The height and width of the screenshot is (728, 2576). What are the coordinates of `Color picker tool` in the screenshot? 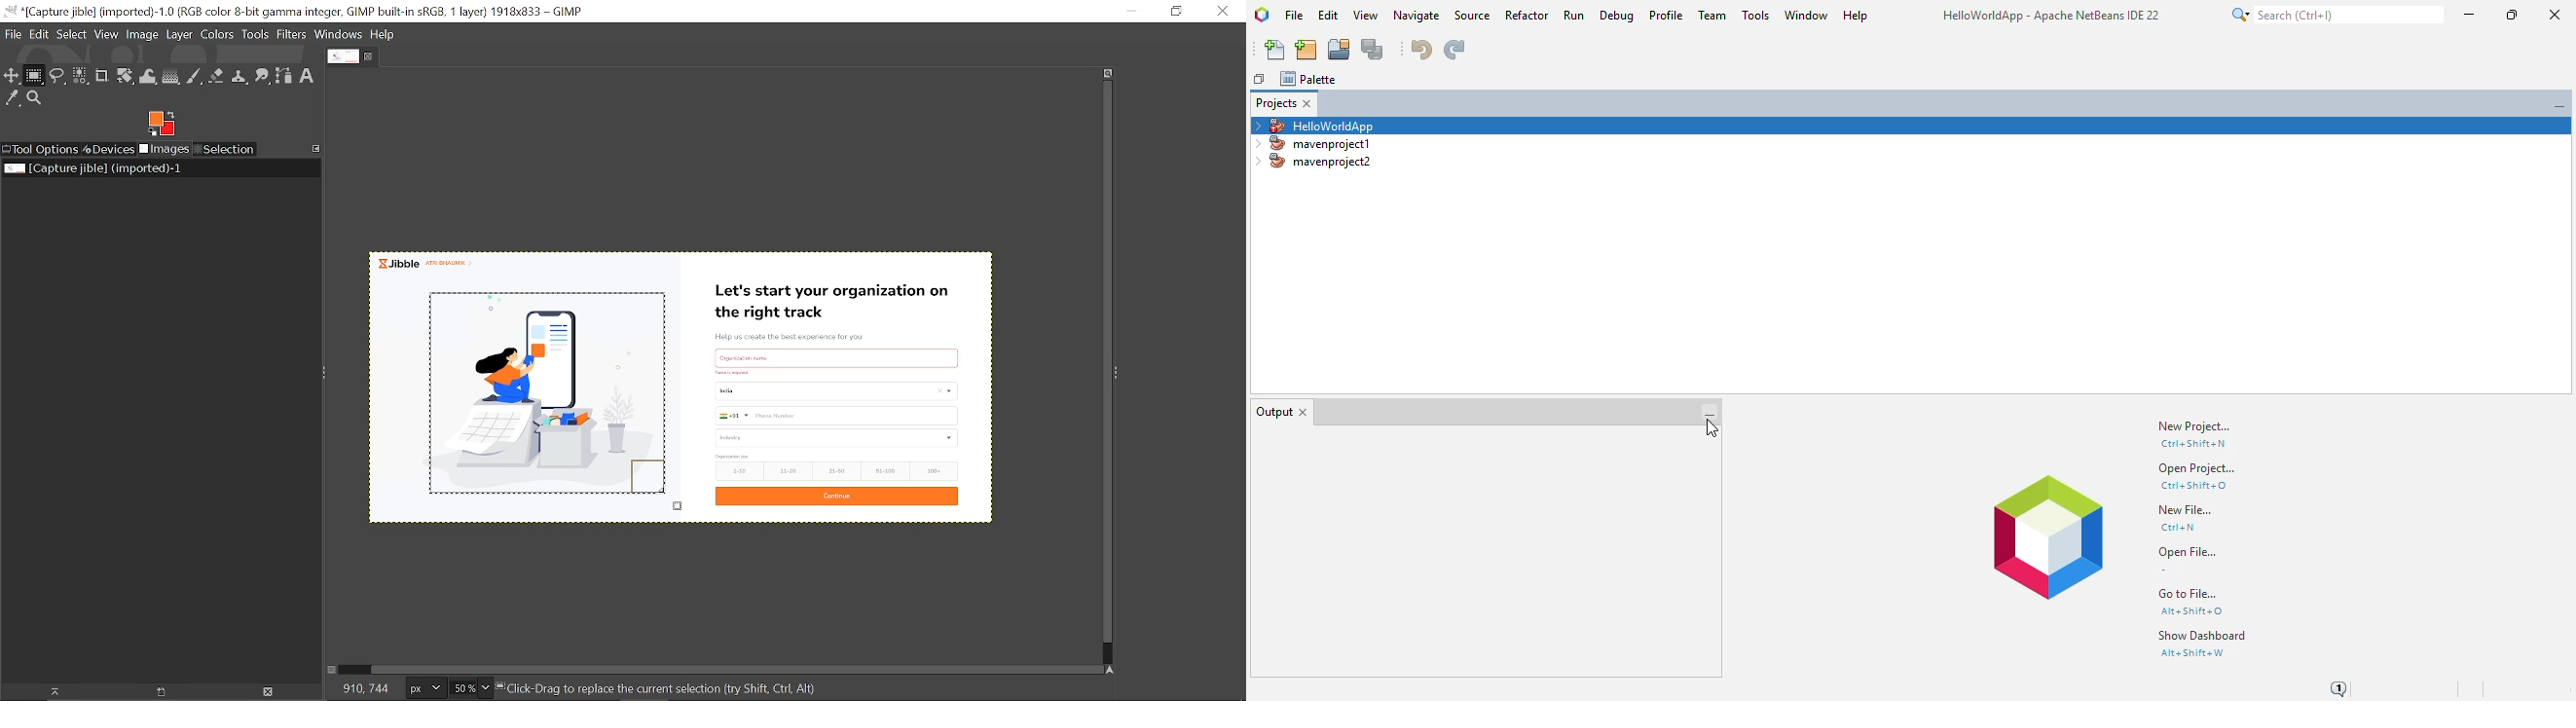 It's located at (13, 99).